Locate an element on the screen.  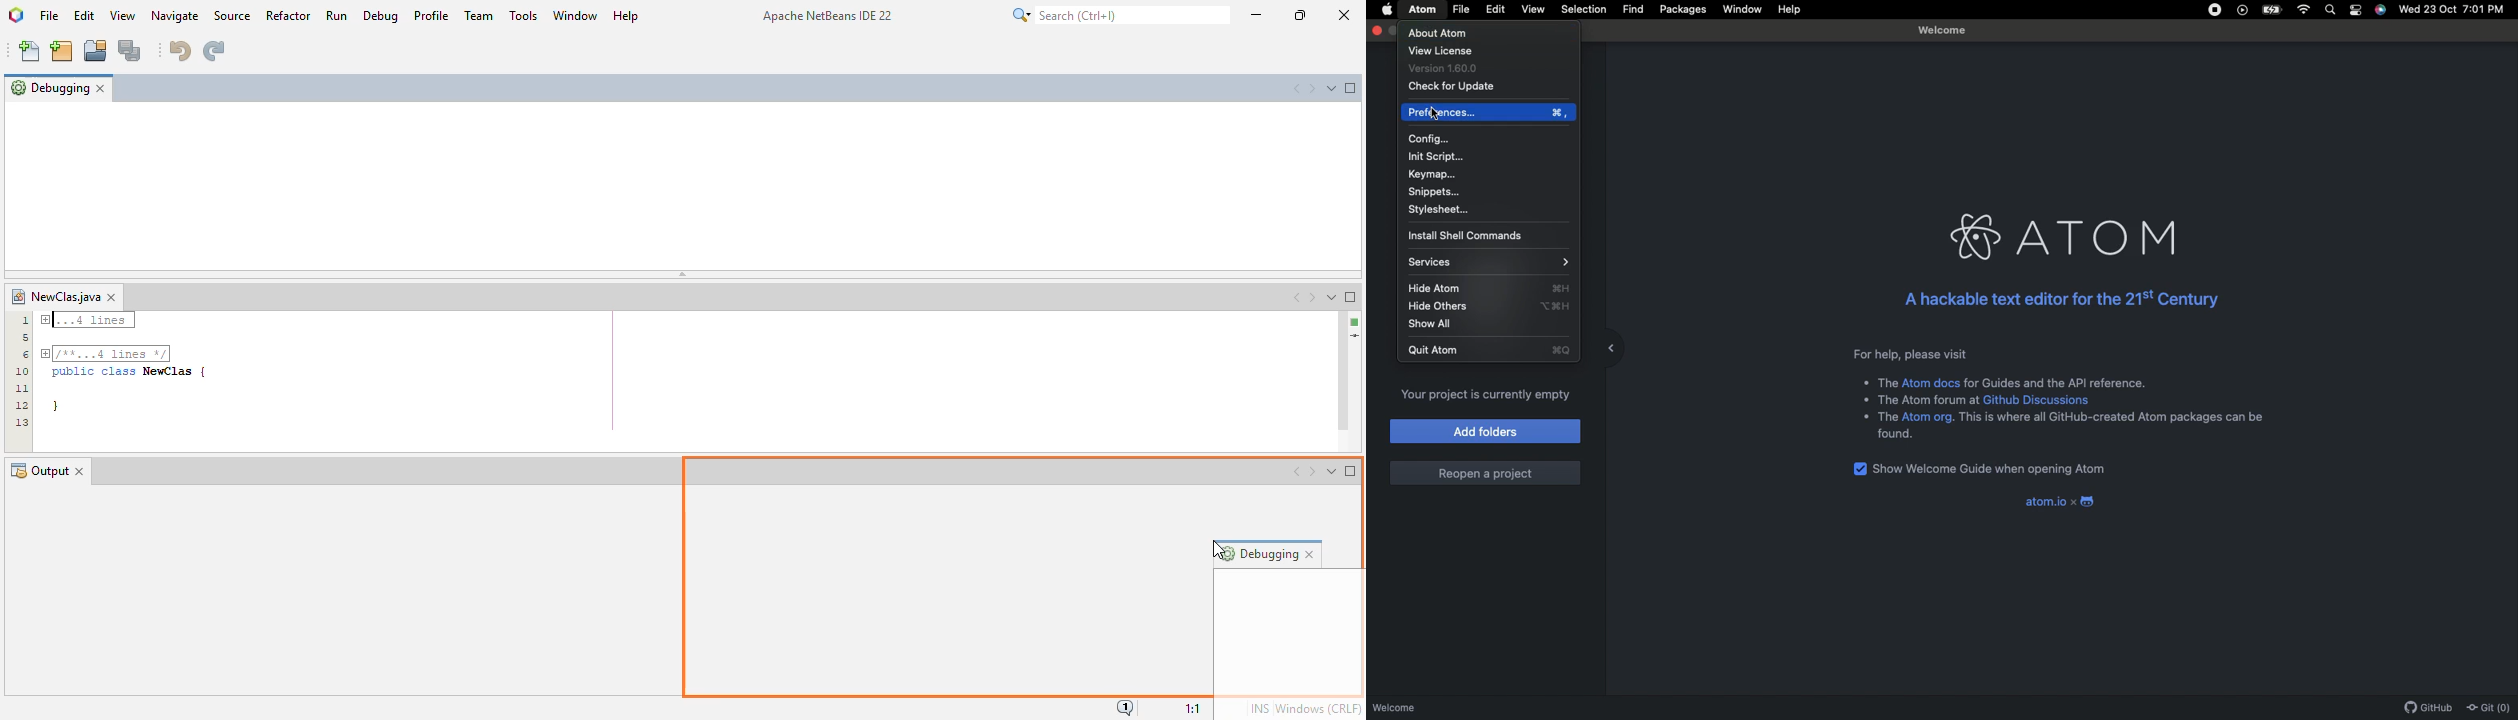
Charge is located at coordinates (2272, 10).